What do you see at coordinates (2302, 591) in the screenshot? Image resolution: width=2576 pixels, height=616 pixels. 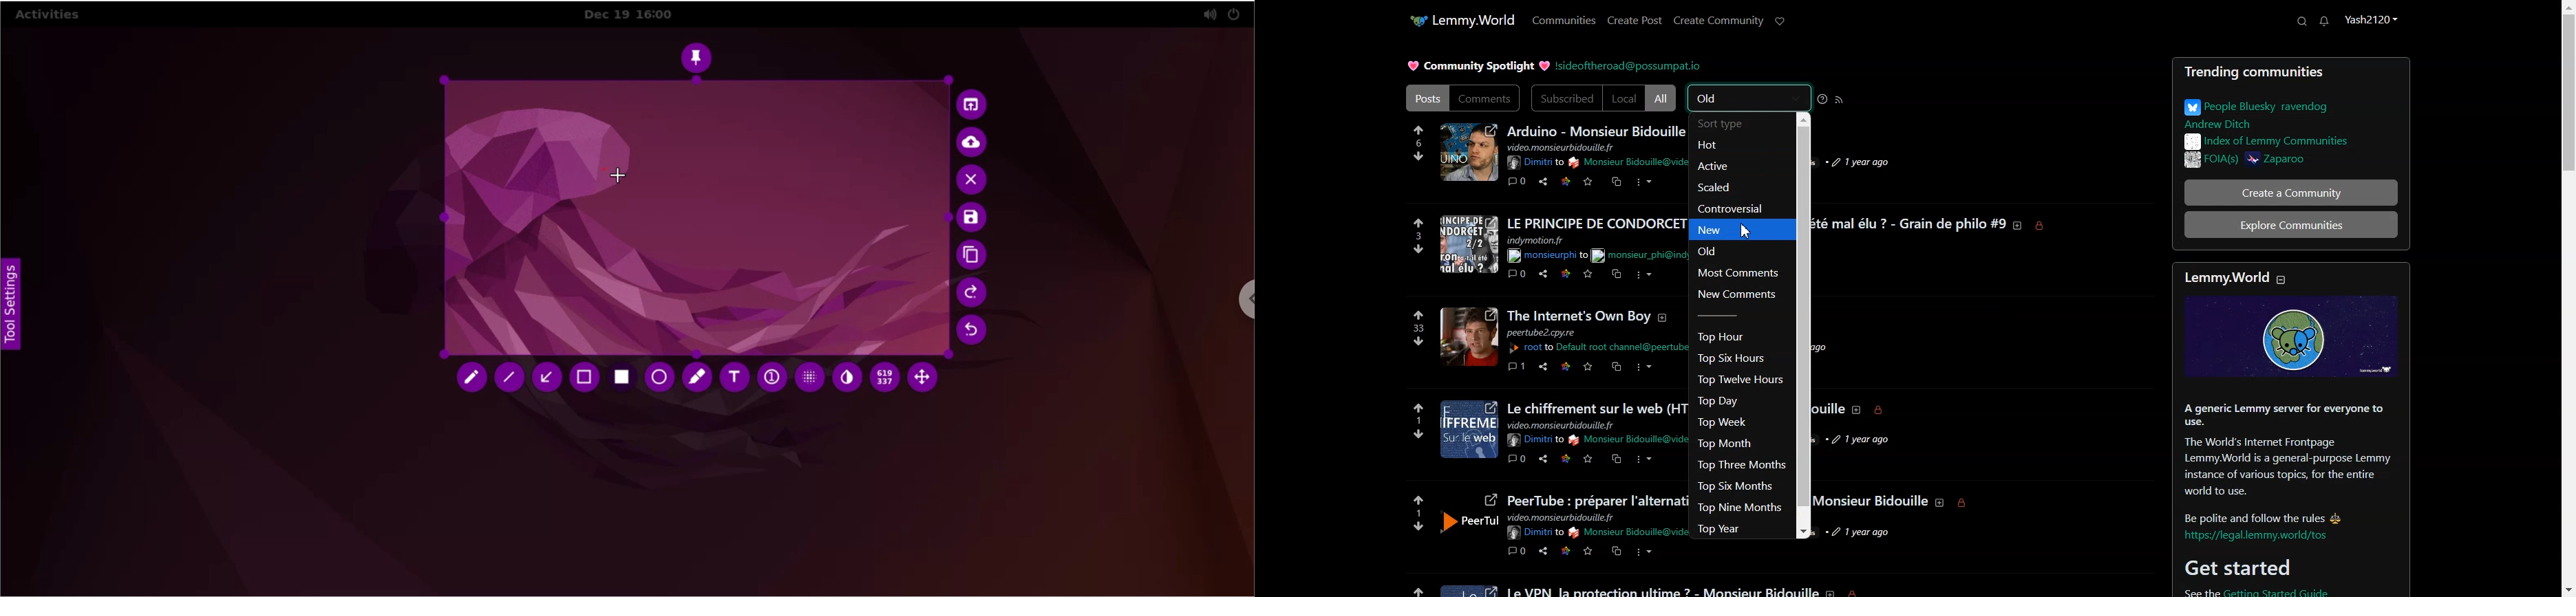 I see `Getting Started Guide` at bounding box center [2302, 591].